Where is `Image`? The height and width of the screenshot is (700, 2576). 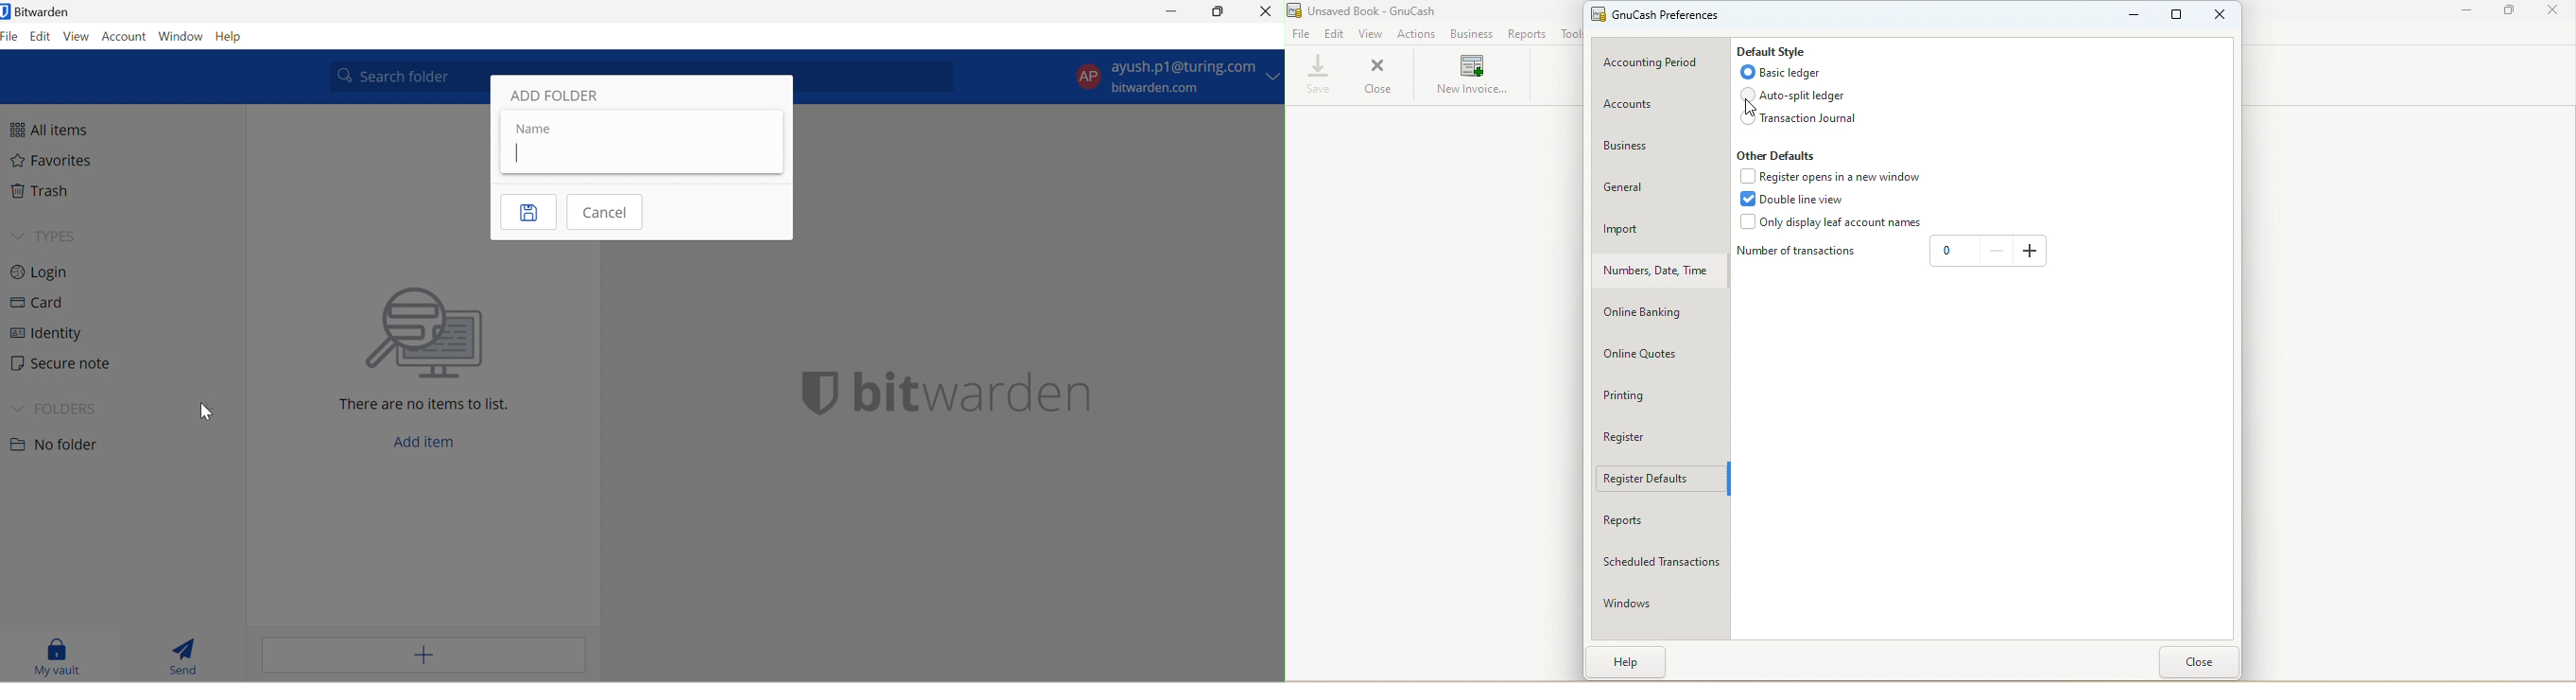 Image is located at coordinates (428, 333).